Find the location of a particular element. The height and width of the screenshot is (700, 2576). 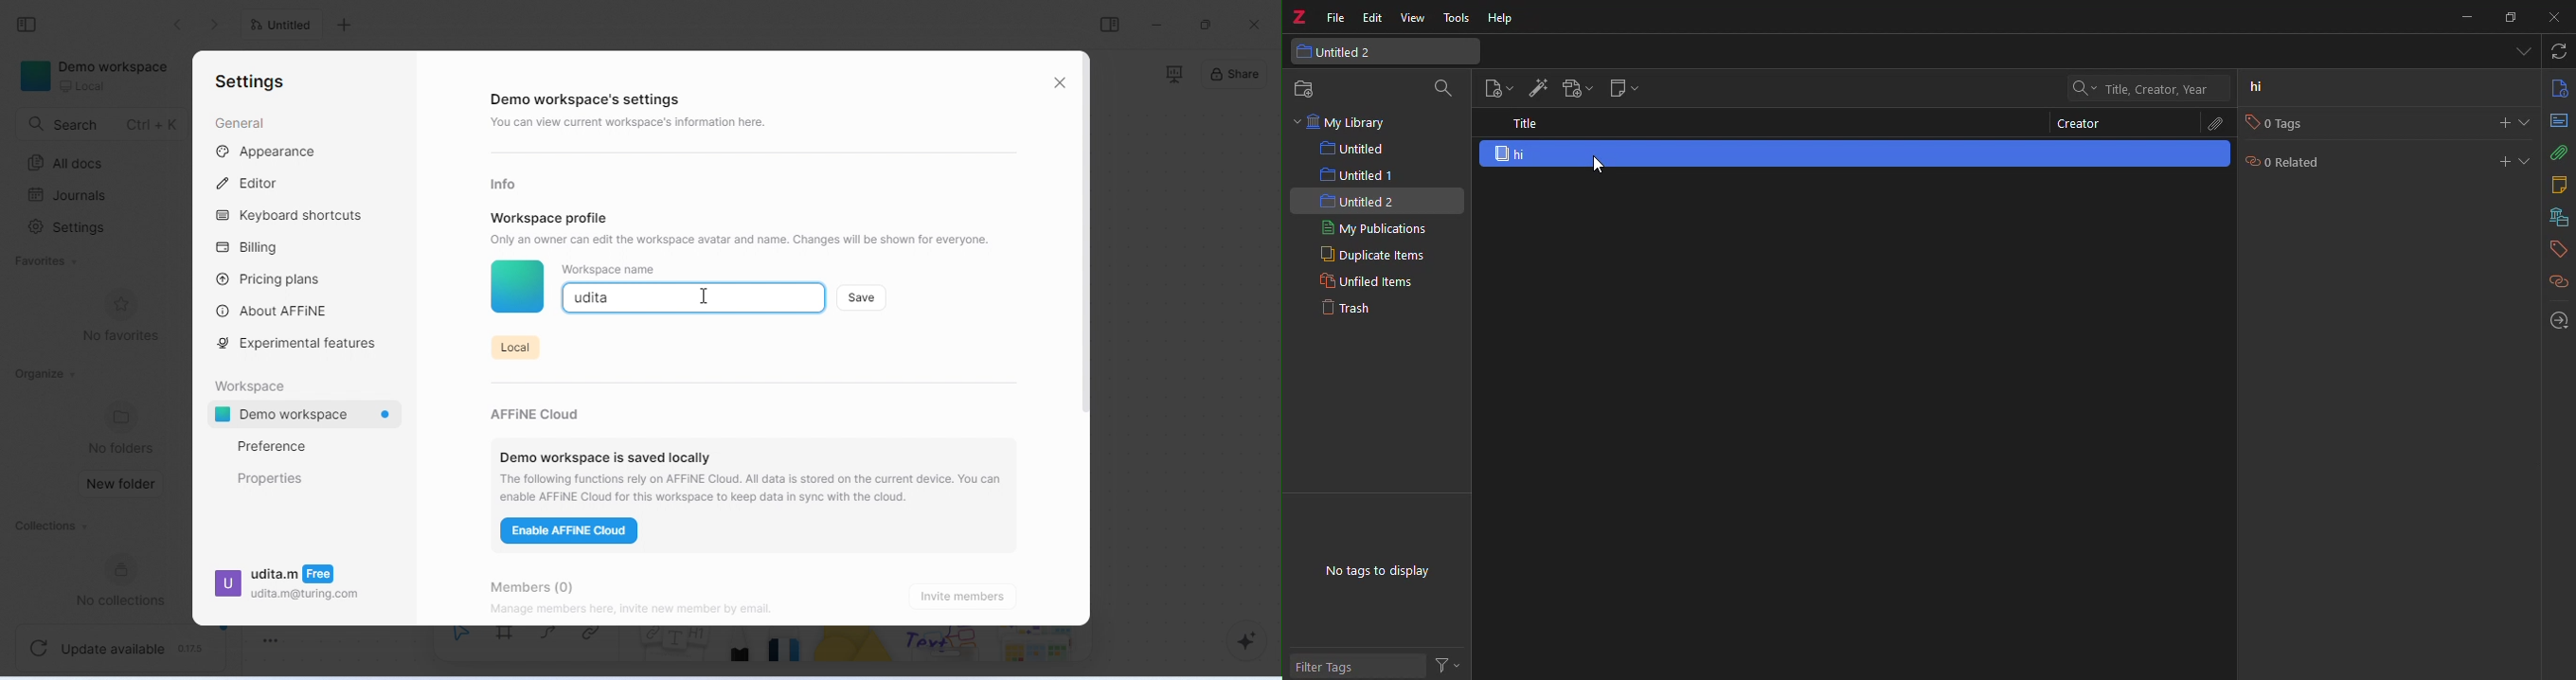

help is located at coordinates (1502, 19).